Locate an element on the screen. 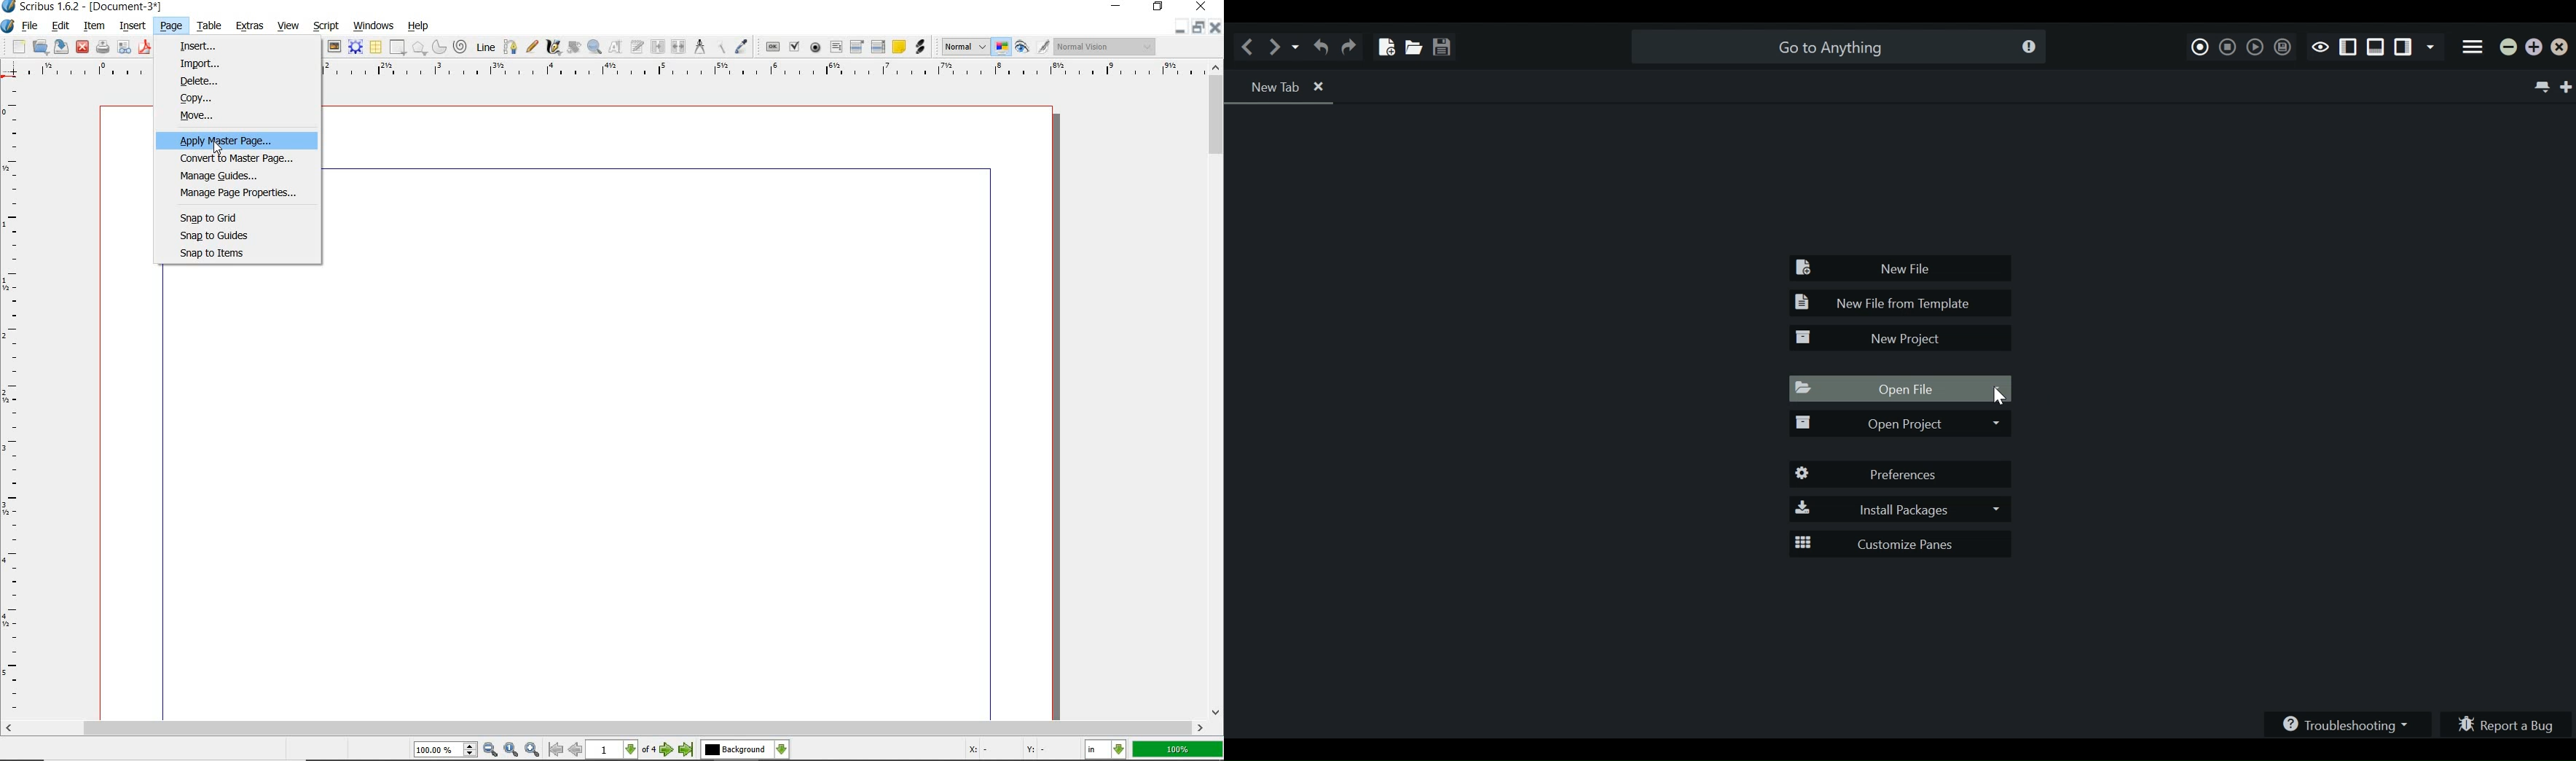  render frame is located at coordinates (355, 47).